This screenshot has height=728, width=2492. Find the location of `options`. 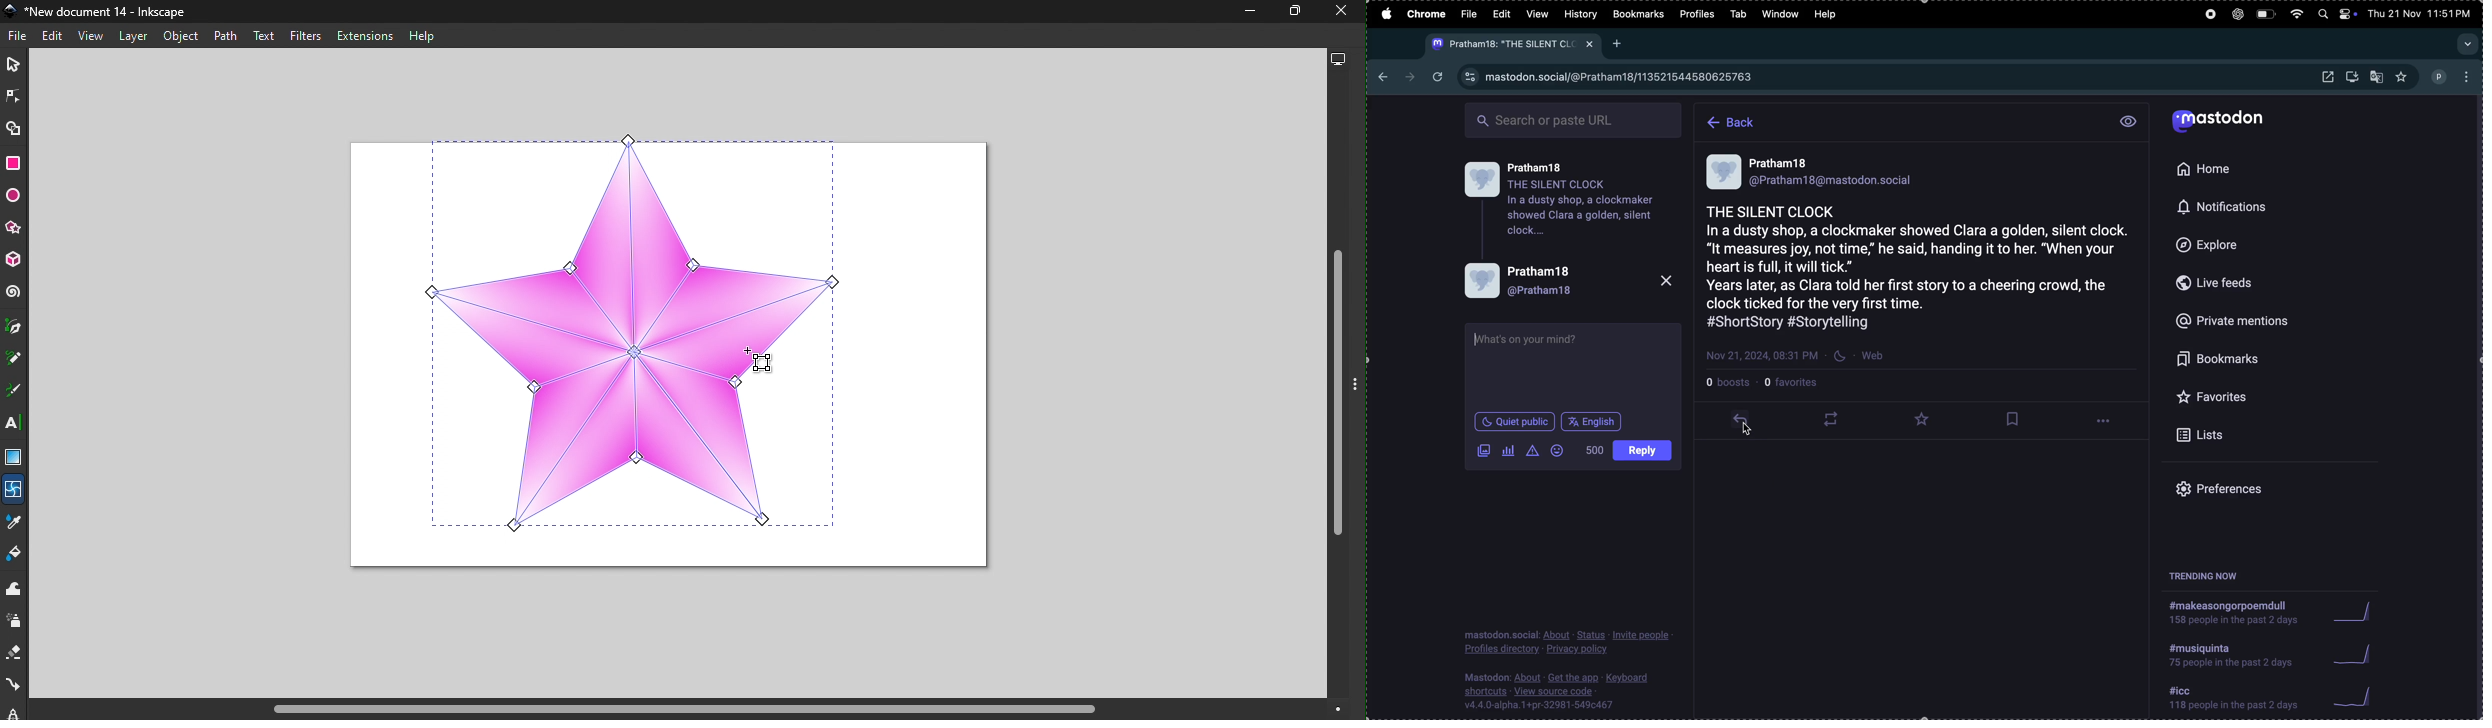

options is located at coordinates (2107, 423).